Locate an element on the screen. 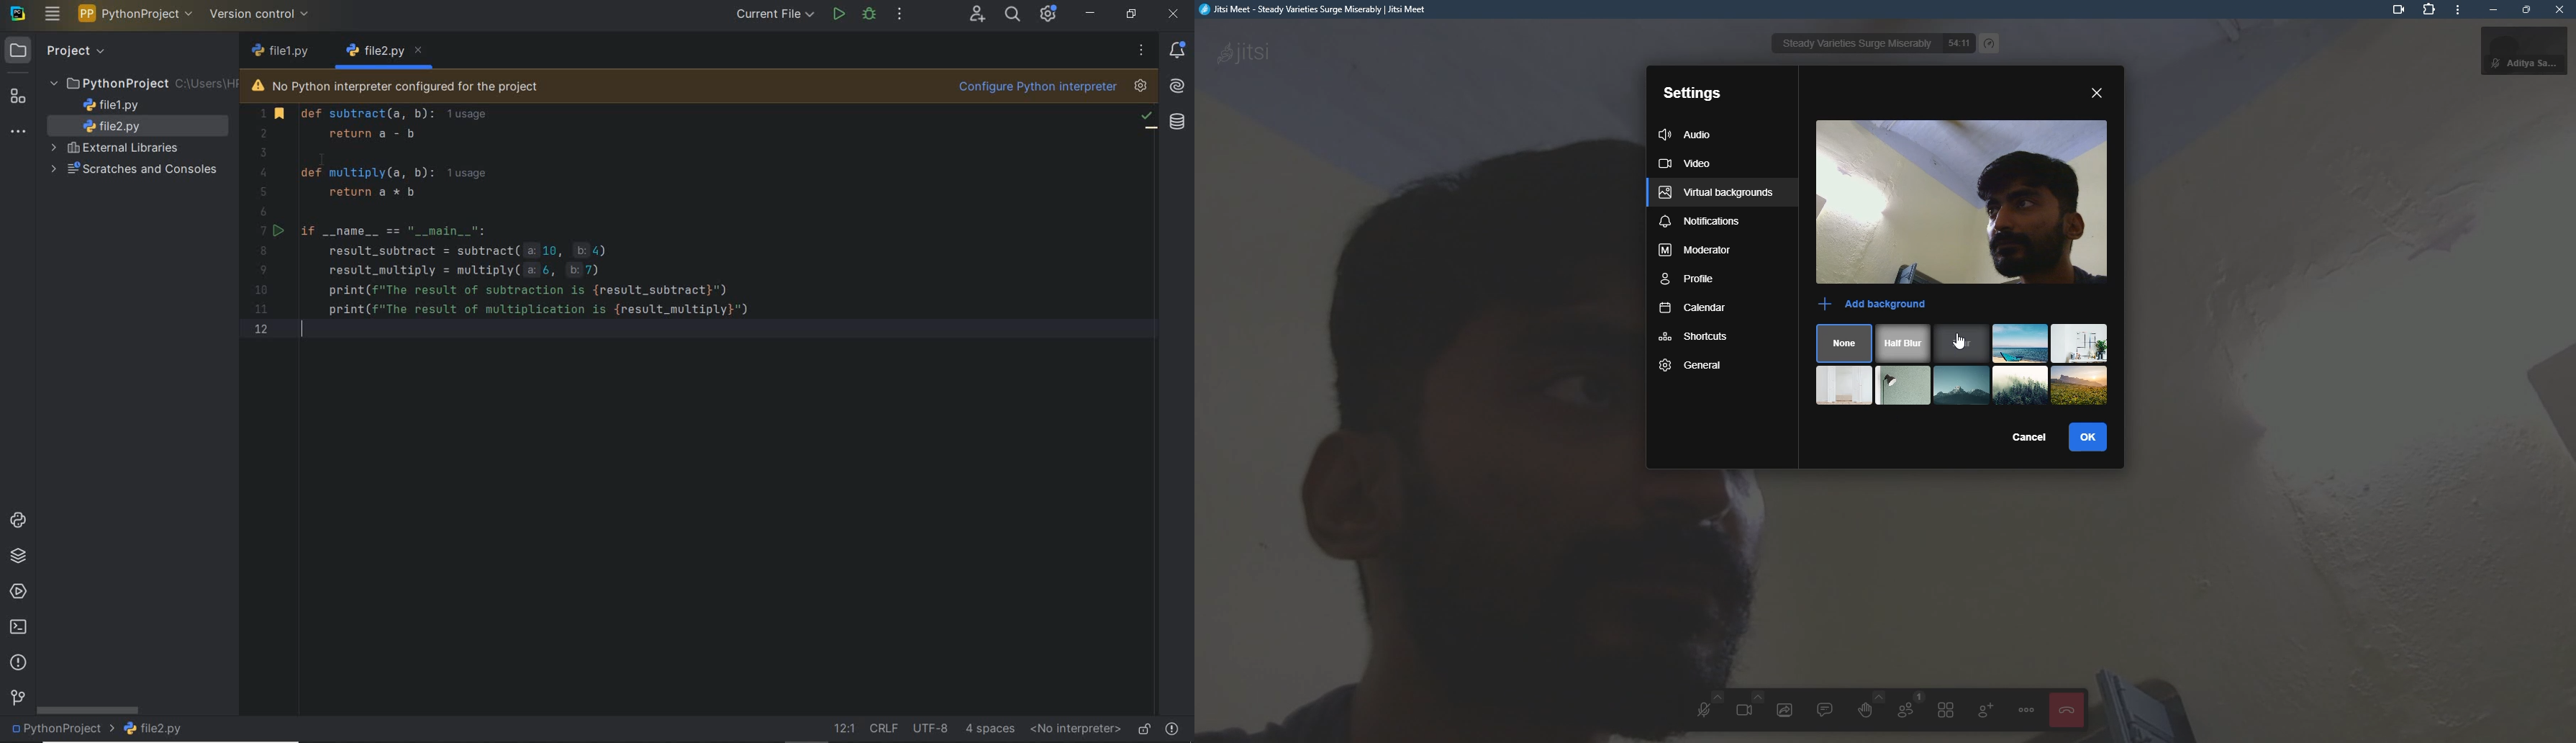 This screenshot has width=2576, height=756. share screen is located at coordinates (1784, 709).